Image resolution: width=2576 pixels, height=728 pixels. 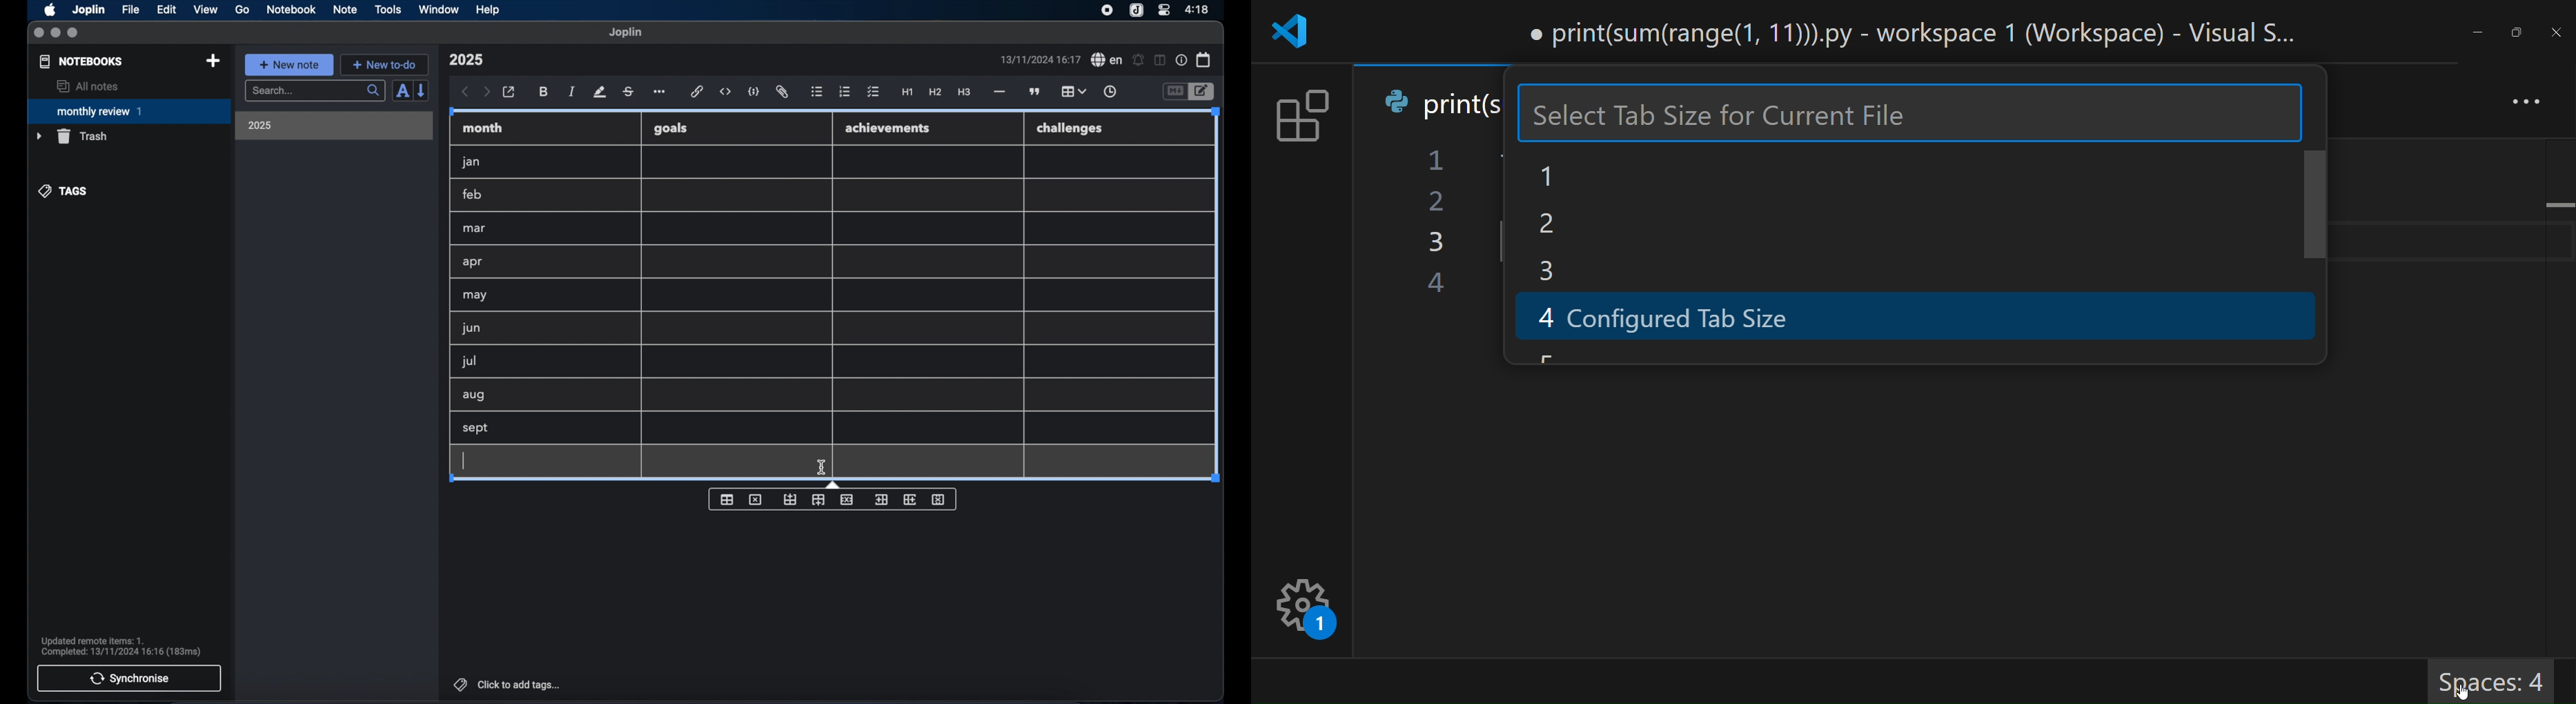 What do you see at coordinates (212, 61) in the screenshot?
I see `new notebook` at bounding box center [212, 61].